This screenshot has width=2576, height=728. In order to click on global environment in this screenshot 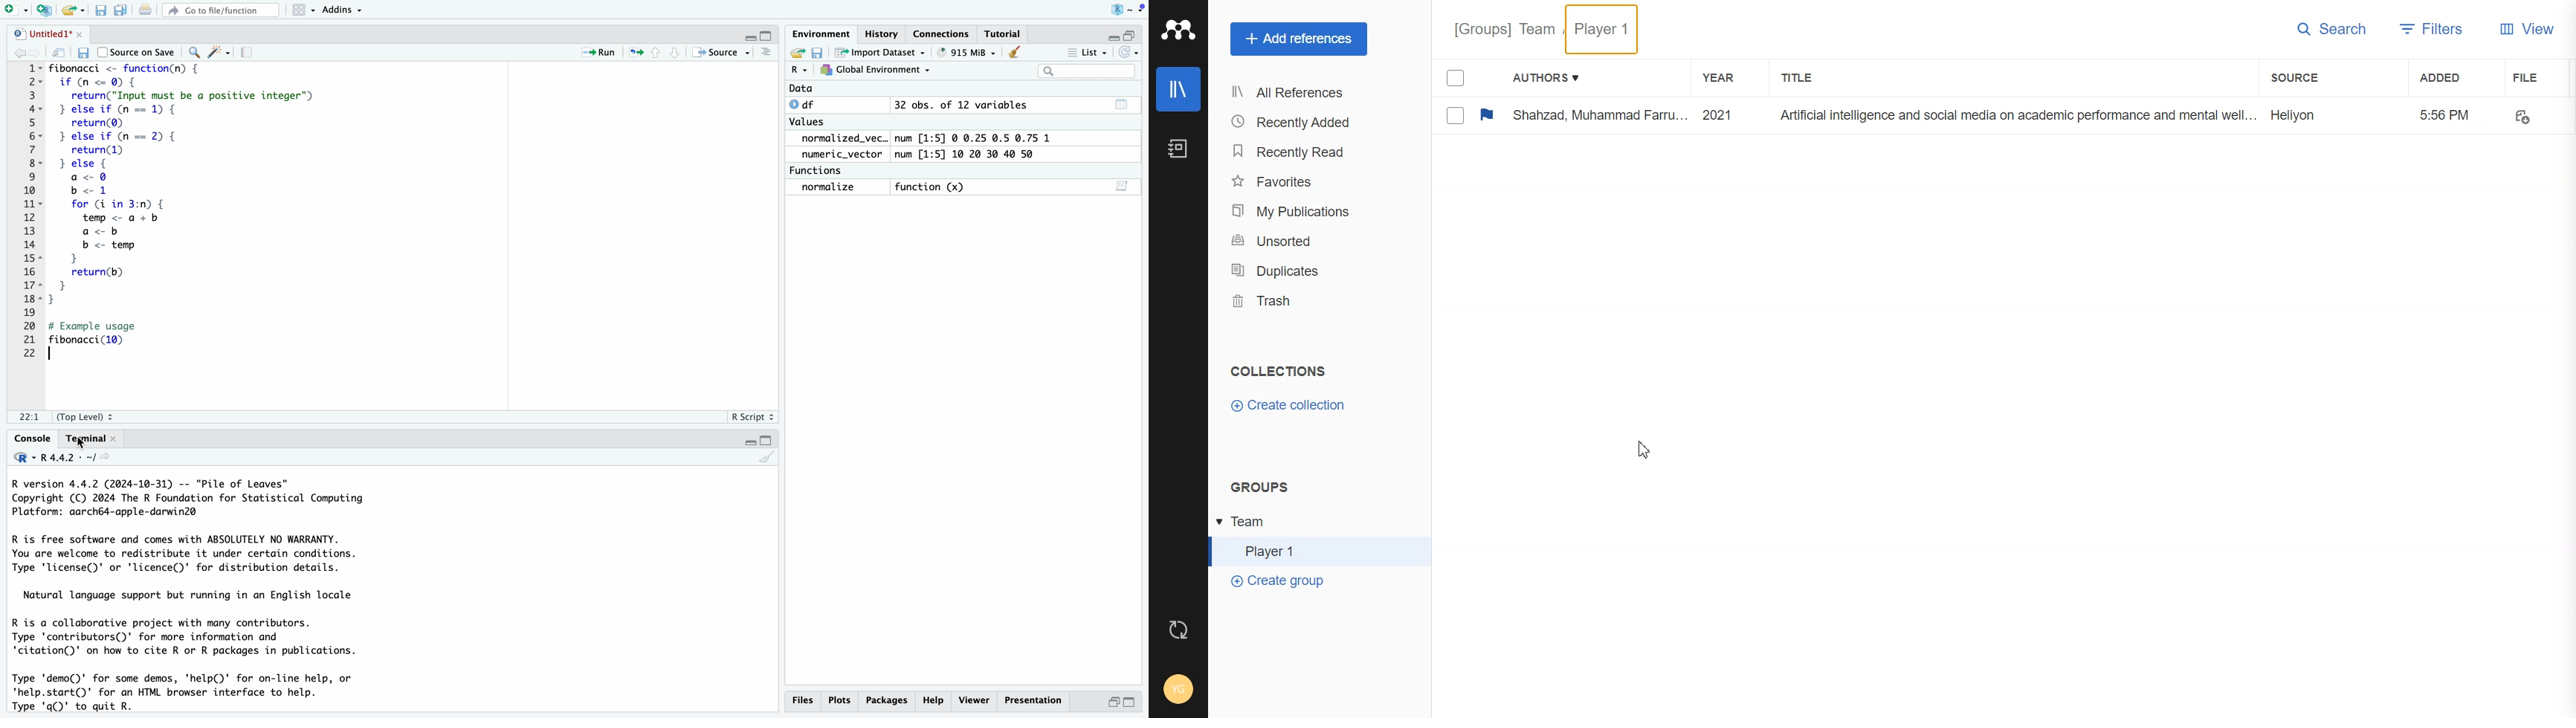, I will do `click(878, 71)`.